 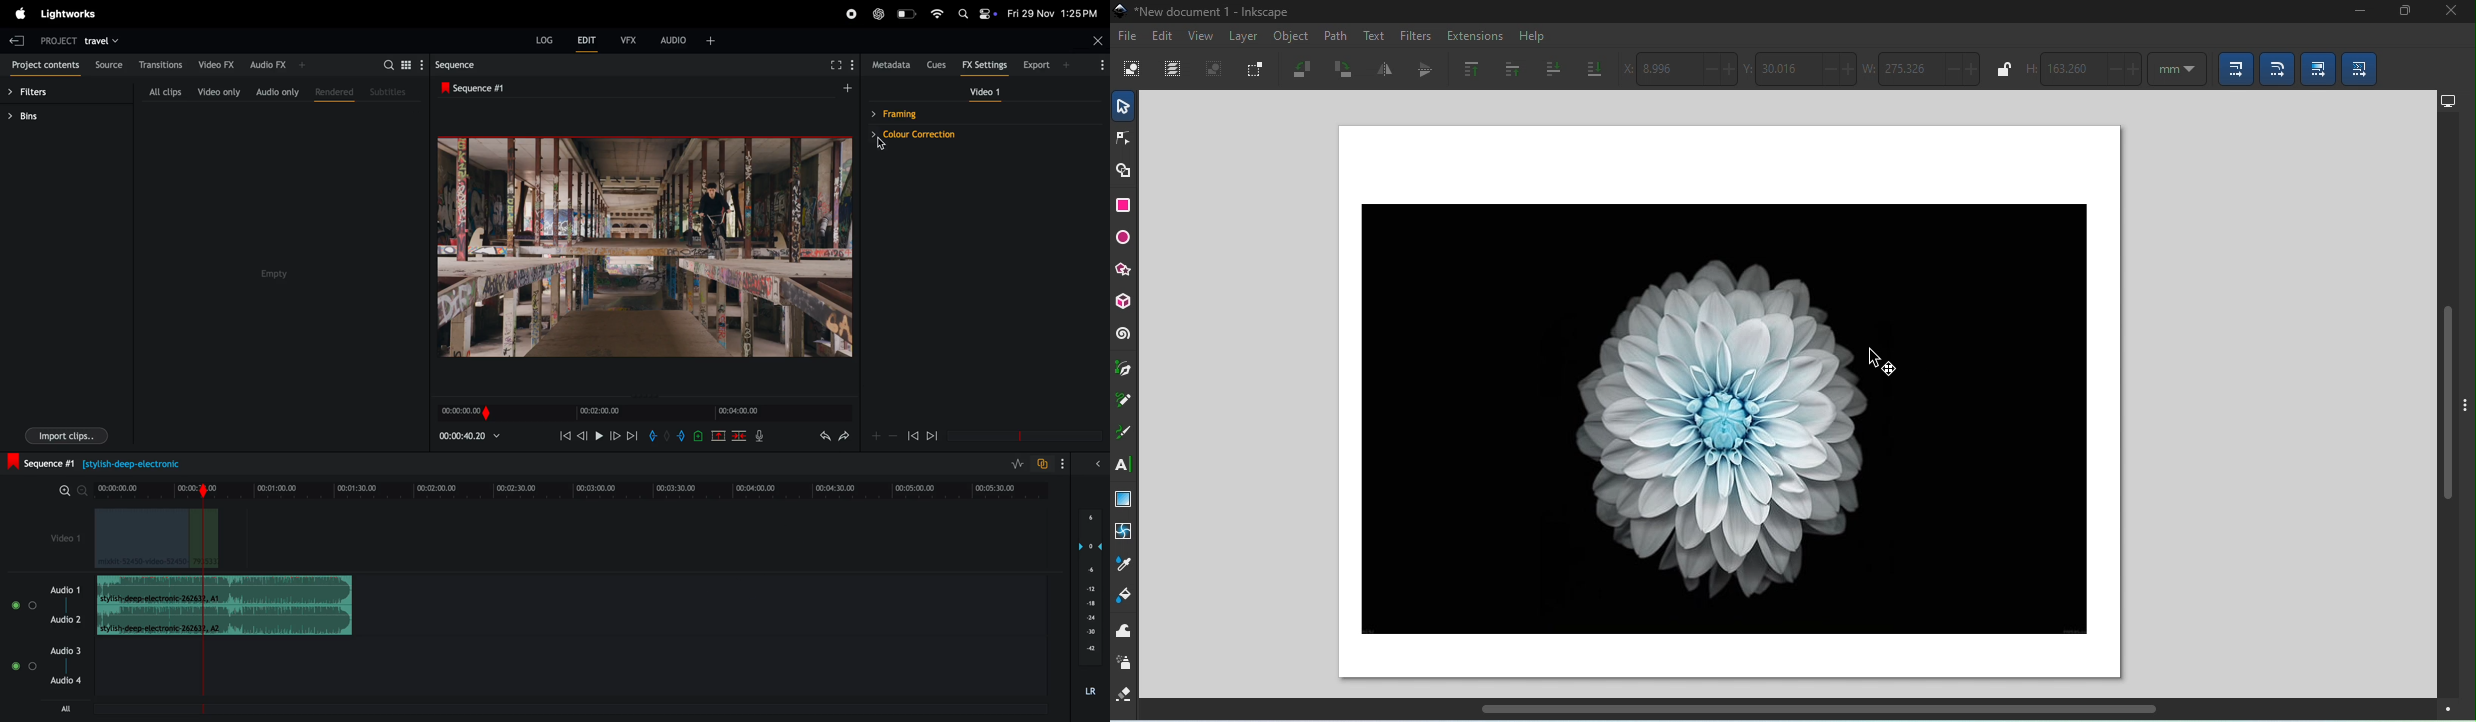 What do you see at coordinates (1132, 71) in the screenshot?
I see `Select all objects` at bounding box center [1132, 71].